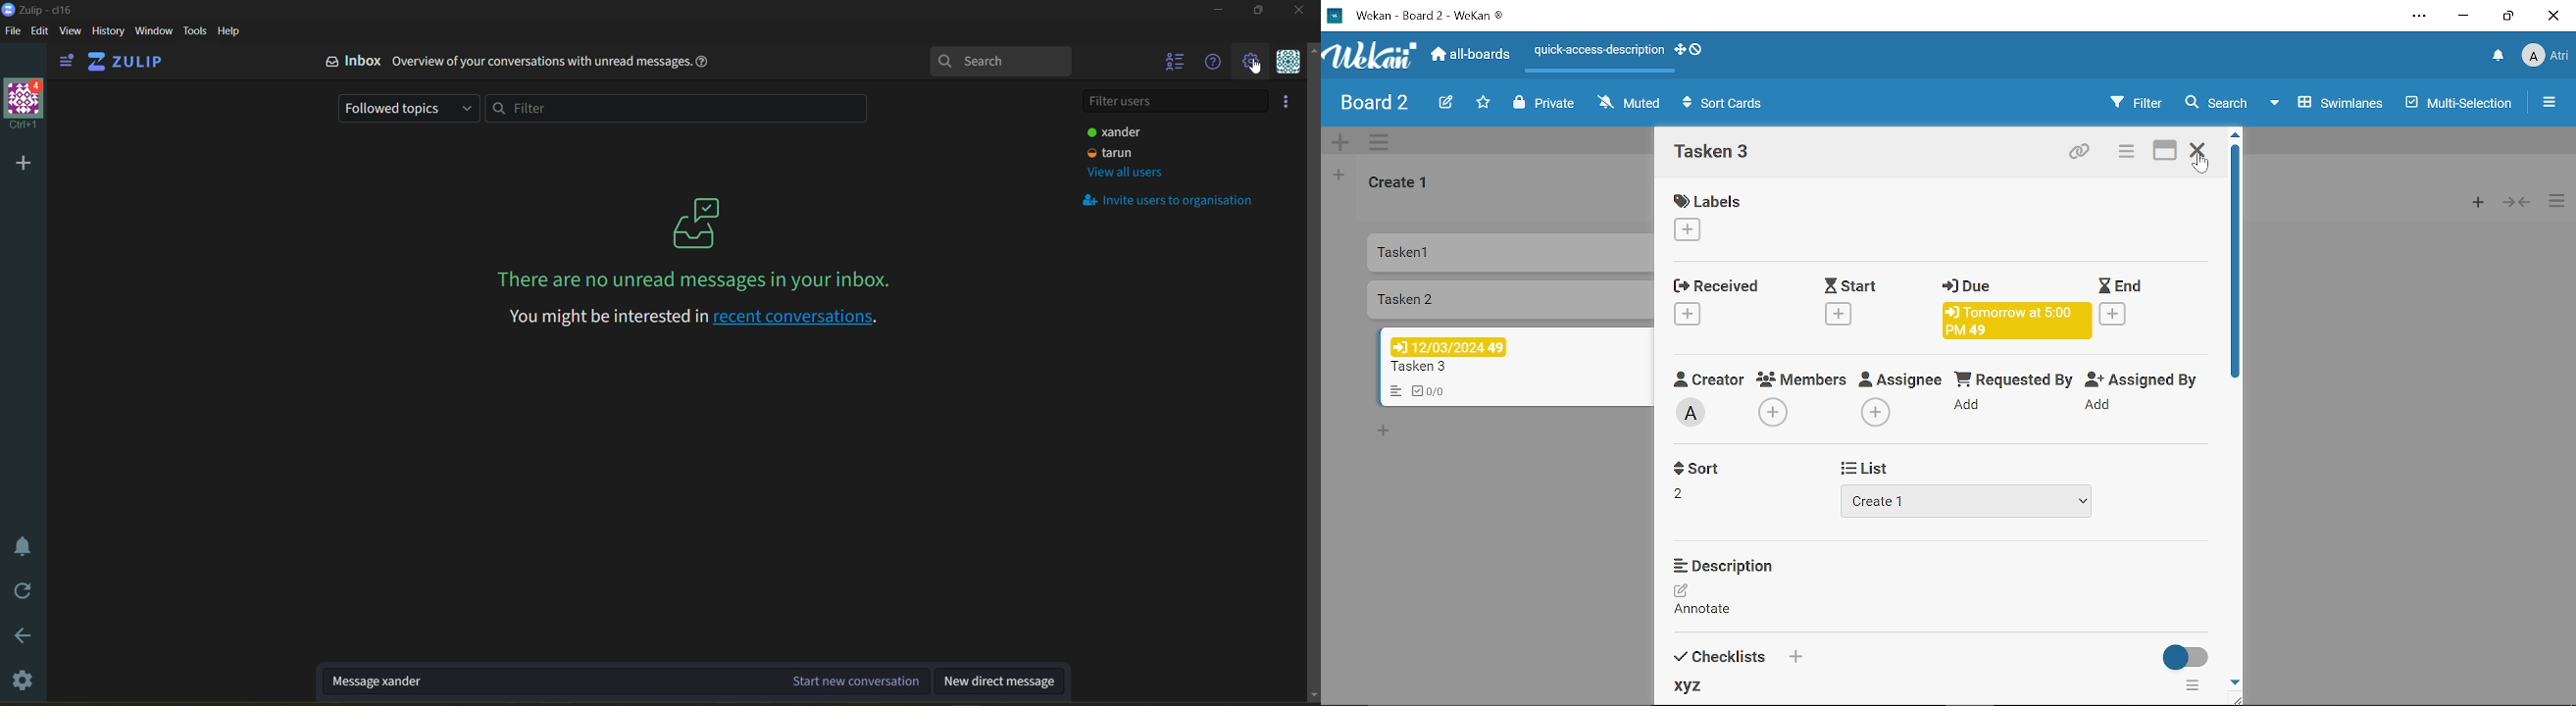 The height and width of the screenshot is (728, 2576). What do you see at coordinates (1173, 64) in the screenshot?
I see `hide user list` at bounding box center [1173, 64].